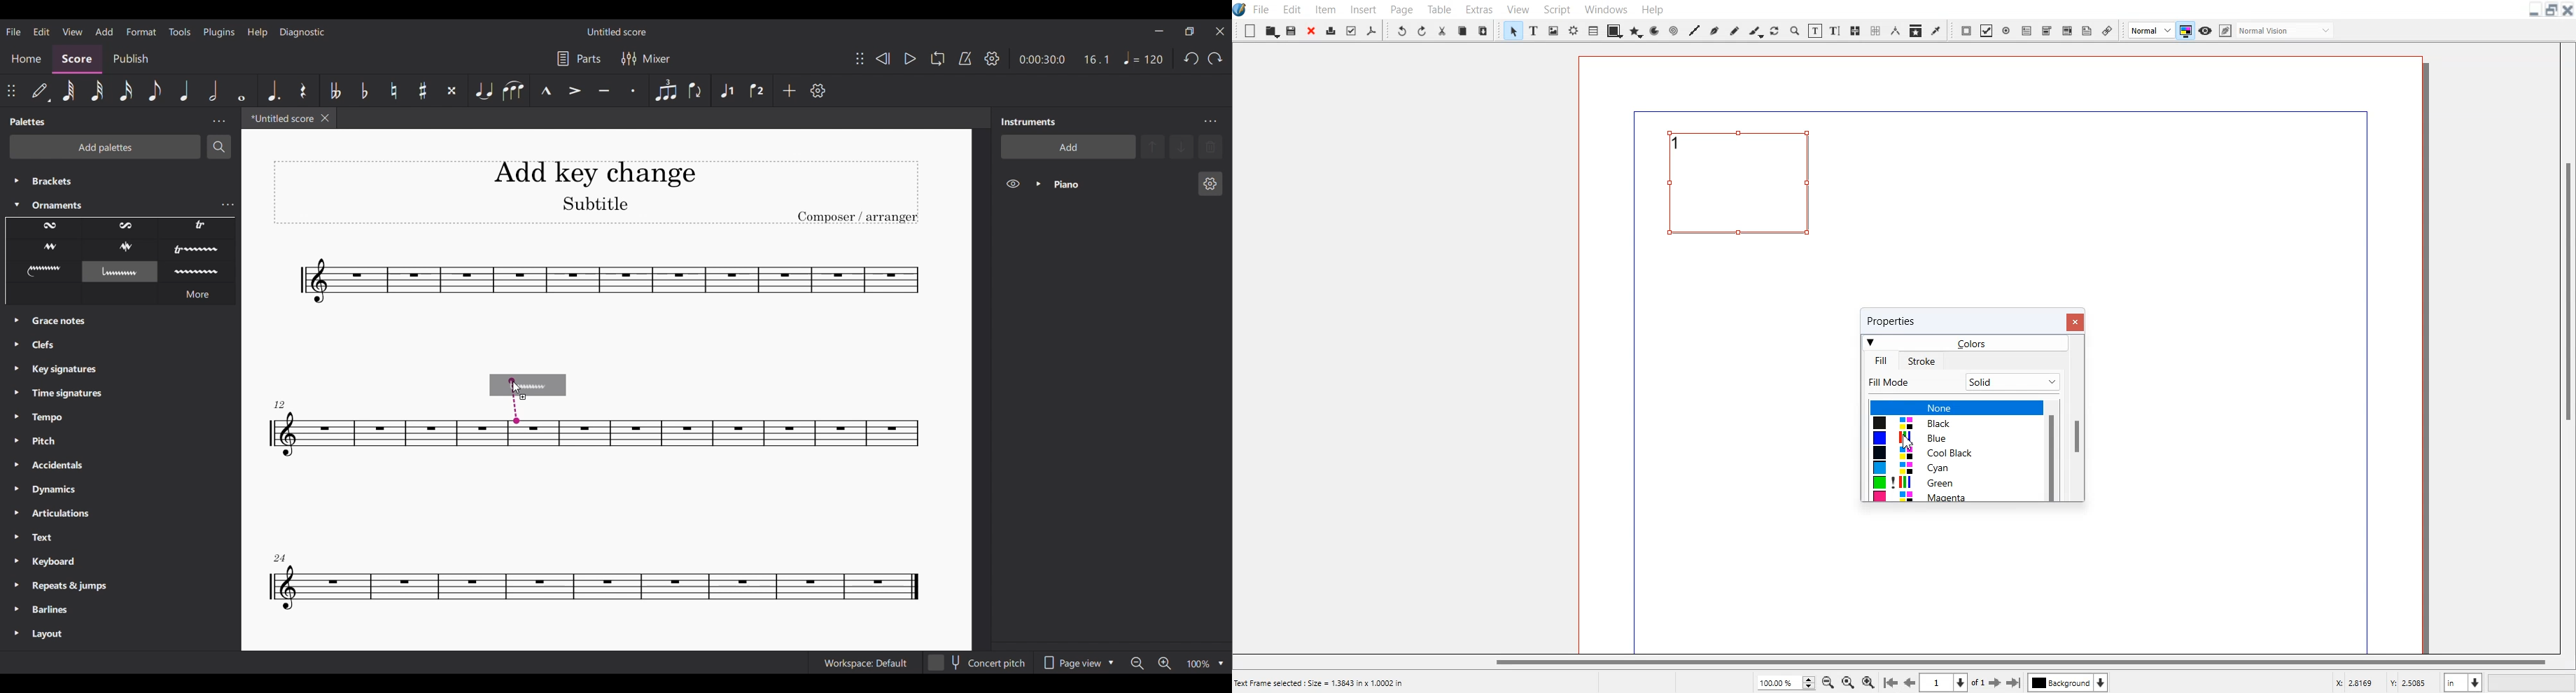 The height and width of the screenshot is (700, 2576). Describe the element at coordinates (1672, 30) in the screenshot. I see `Spiral` at that location.